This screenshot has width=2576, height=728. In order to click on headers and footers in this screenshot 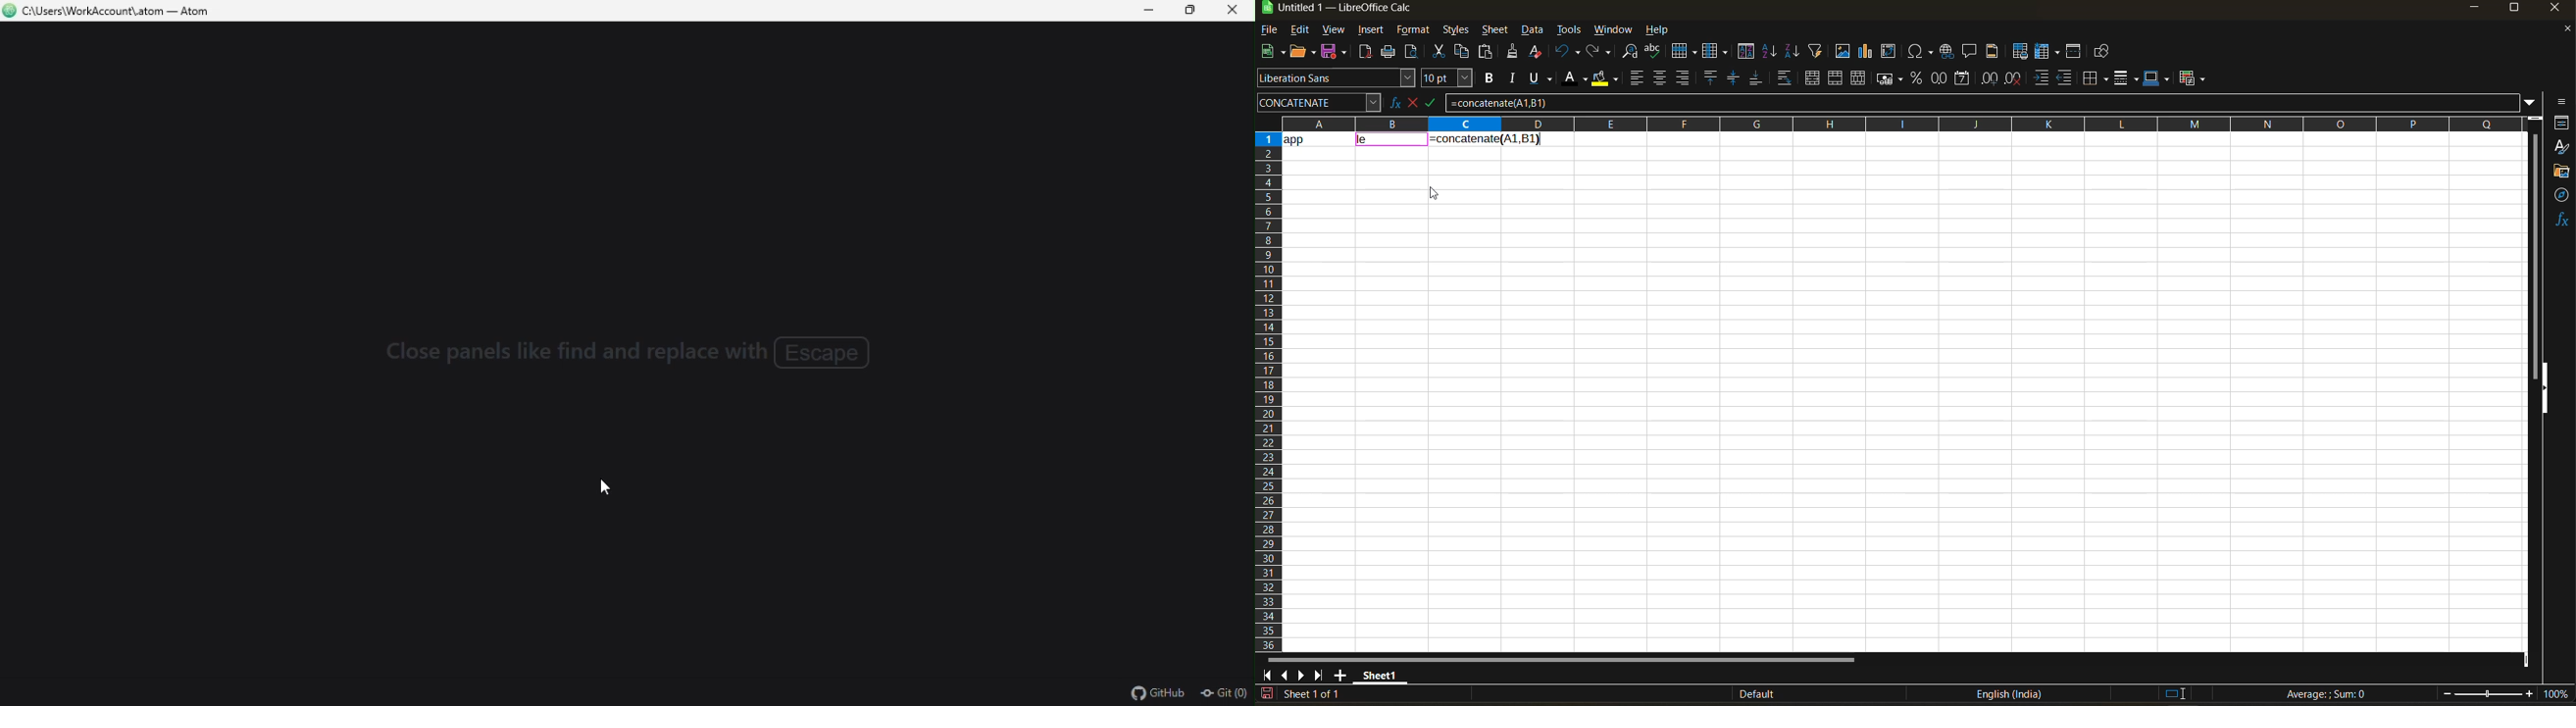, I will do `click(1993, 50)`.